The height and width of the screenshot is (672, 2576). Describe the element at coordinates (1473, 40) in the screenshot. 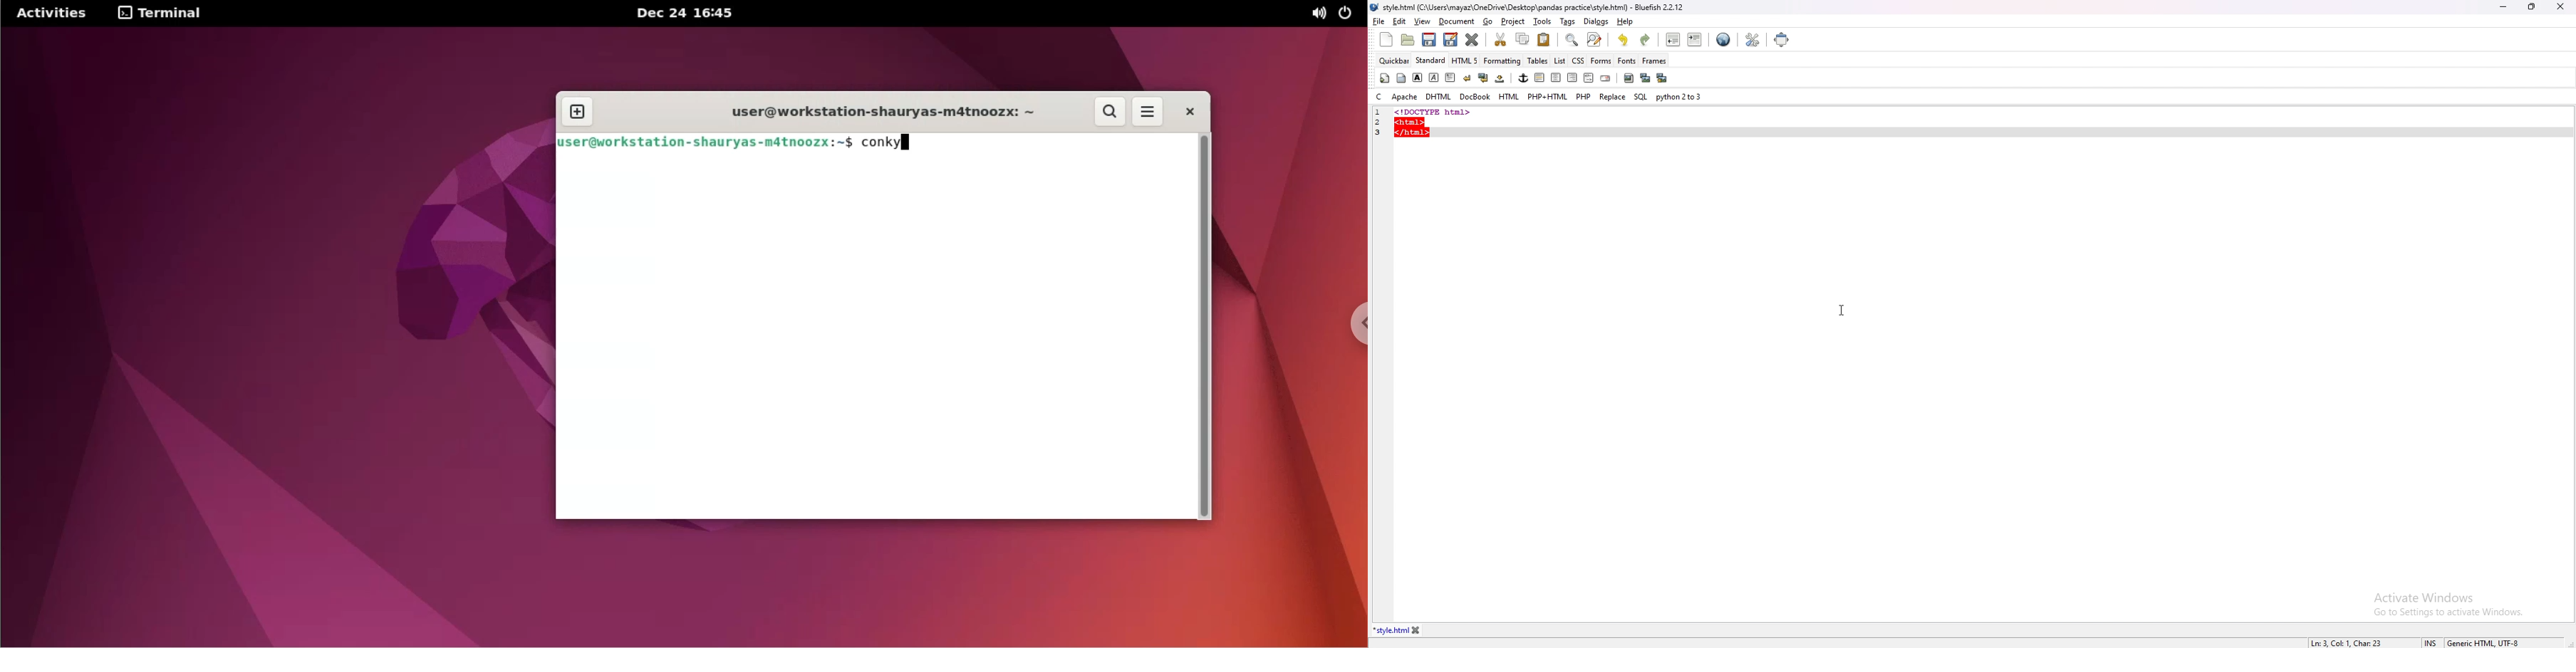

I see `close current tab` at that location.